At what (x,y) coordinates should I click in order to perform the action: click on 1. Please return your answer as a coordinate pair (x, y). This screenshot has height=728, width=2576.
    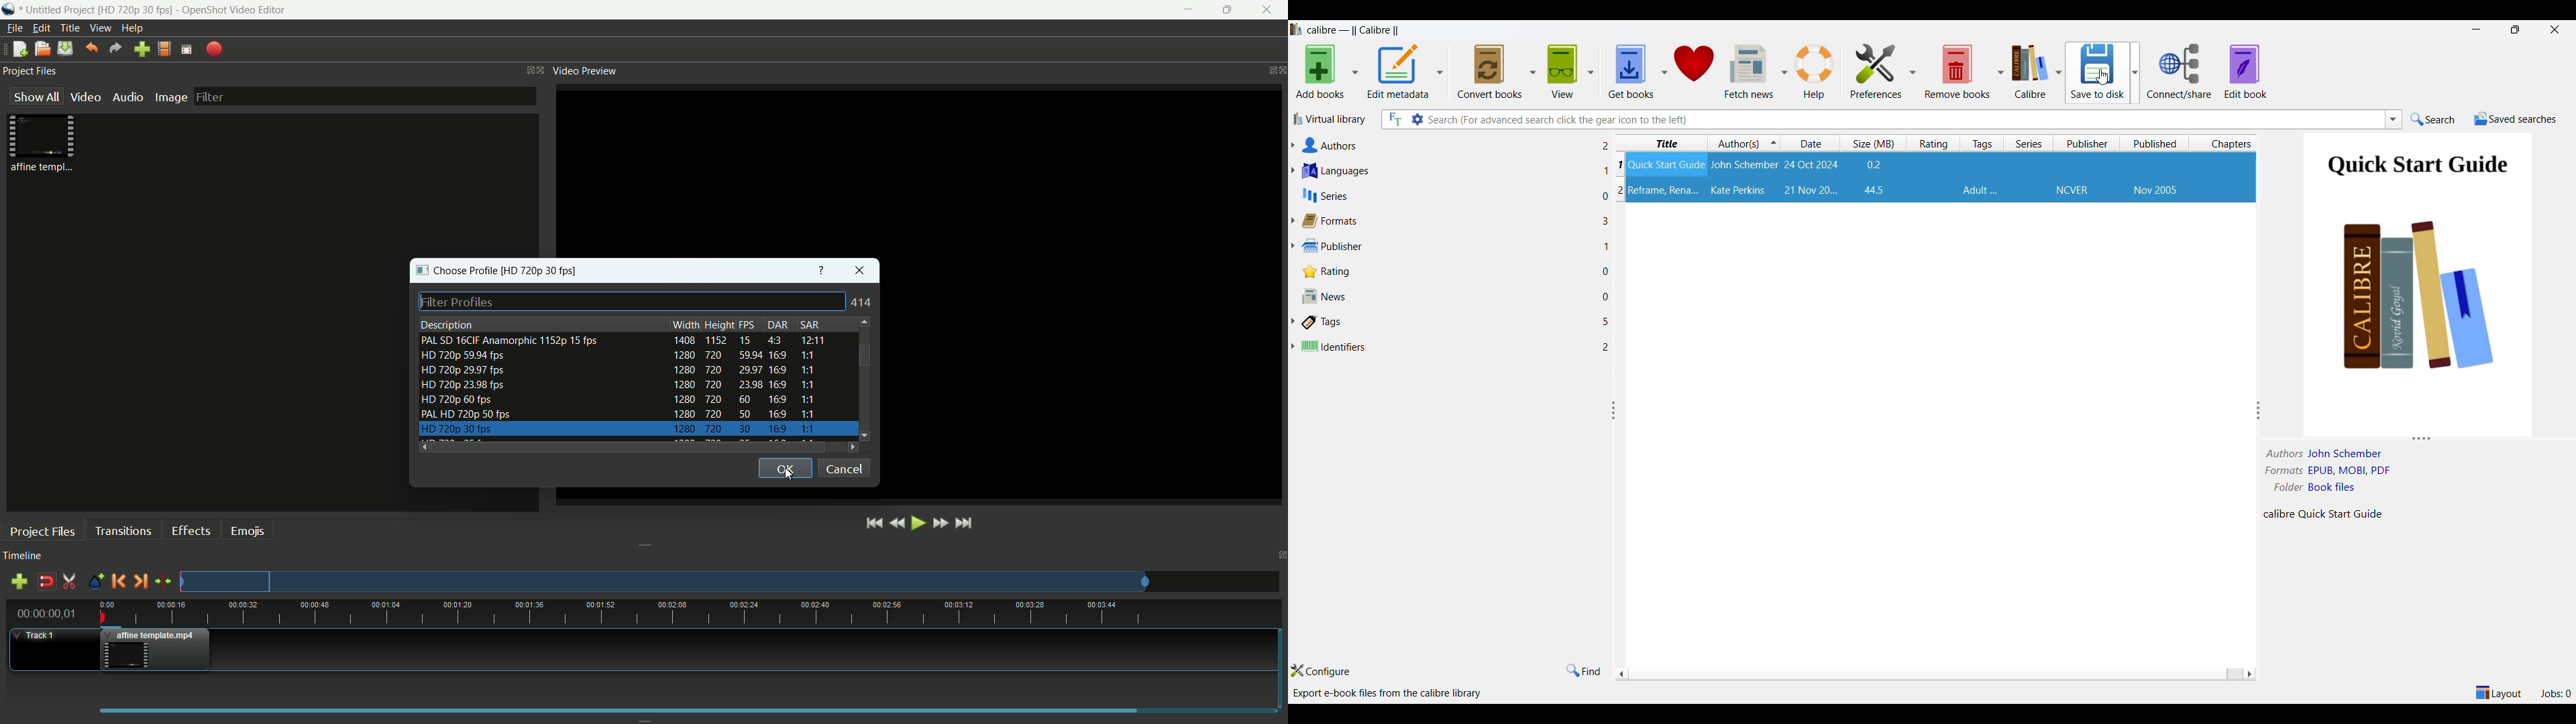
    Looking at the image, I should click on (1608, 245).